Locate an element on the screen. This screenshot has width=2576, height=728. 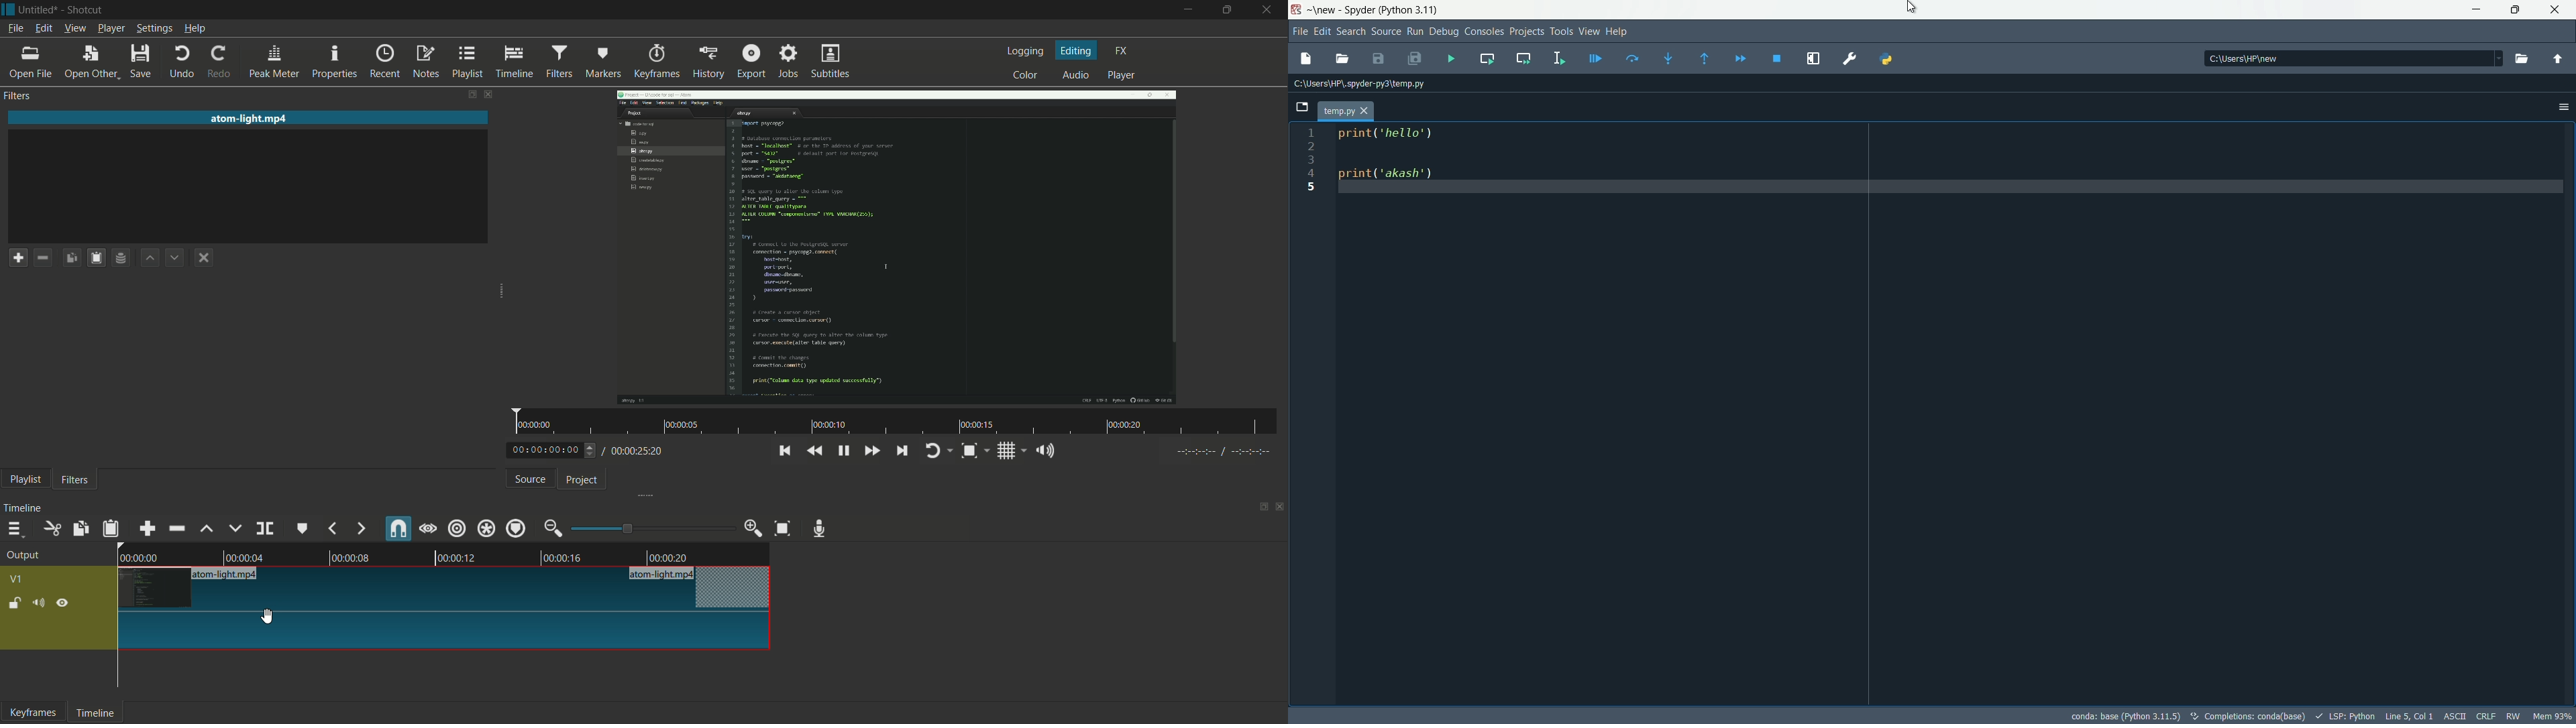
continue execution until next breakdown is located at coordinates (1740, 58).